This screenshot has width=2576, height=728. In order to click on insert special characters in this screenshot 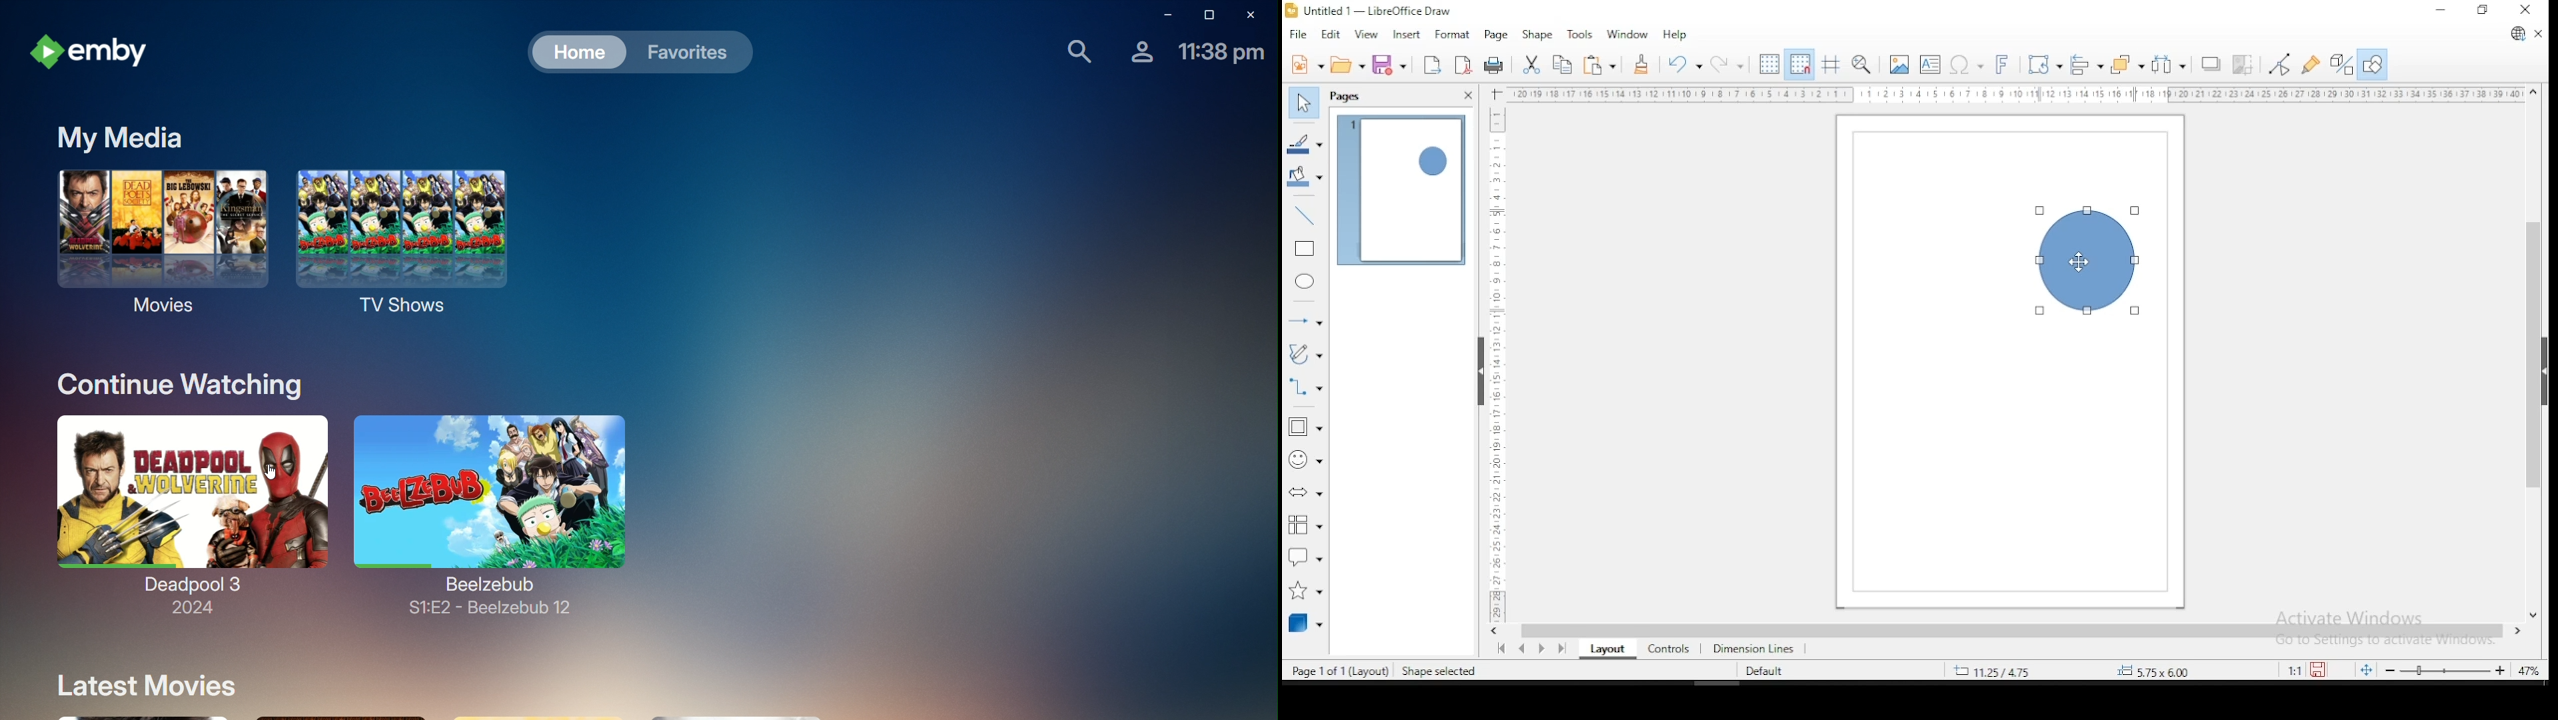, I will do `click(1964, 63)`.